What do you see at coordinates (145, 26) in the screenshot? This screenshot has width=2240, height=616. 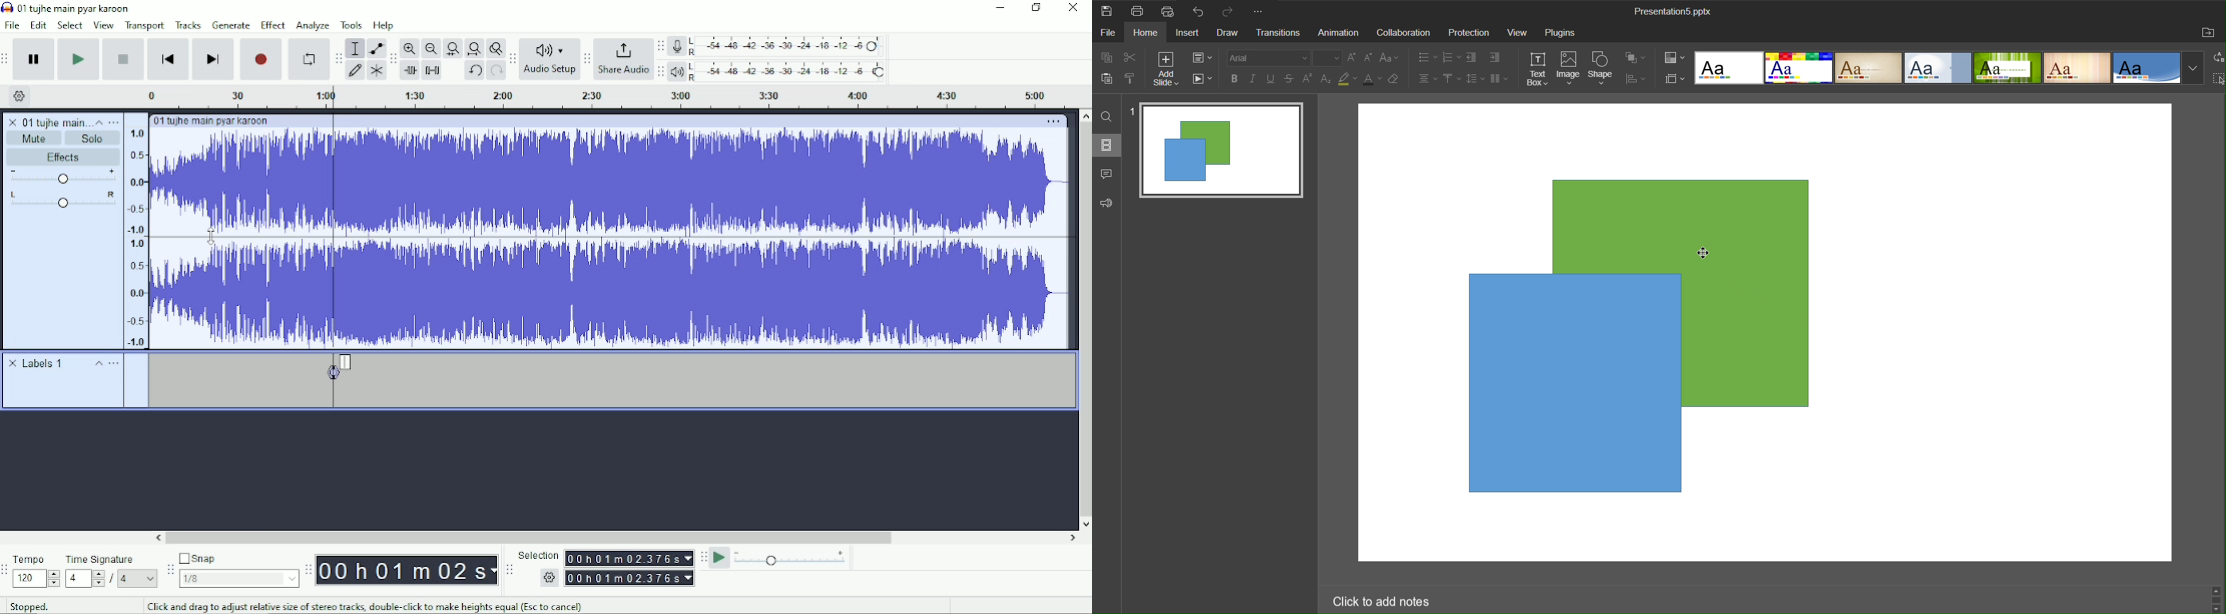 I see `Transport` at bounding box center [145, 26].